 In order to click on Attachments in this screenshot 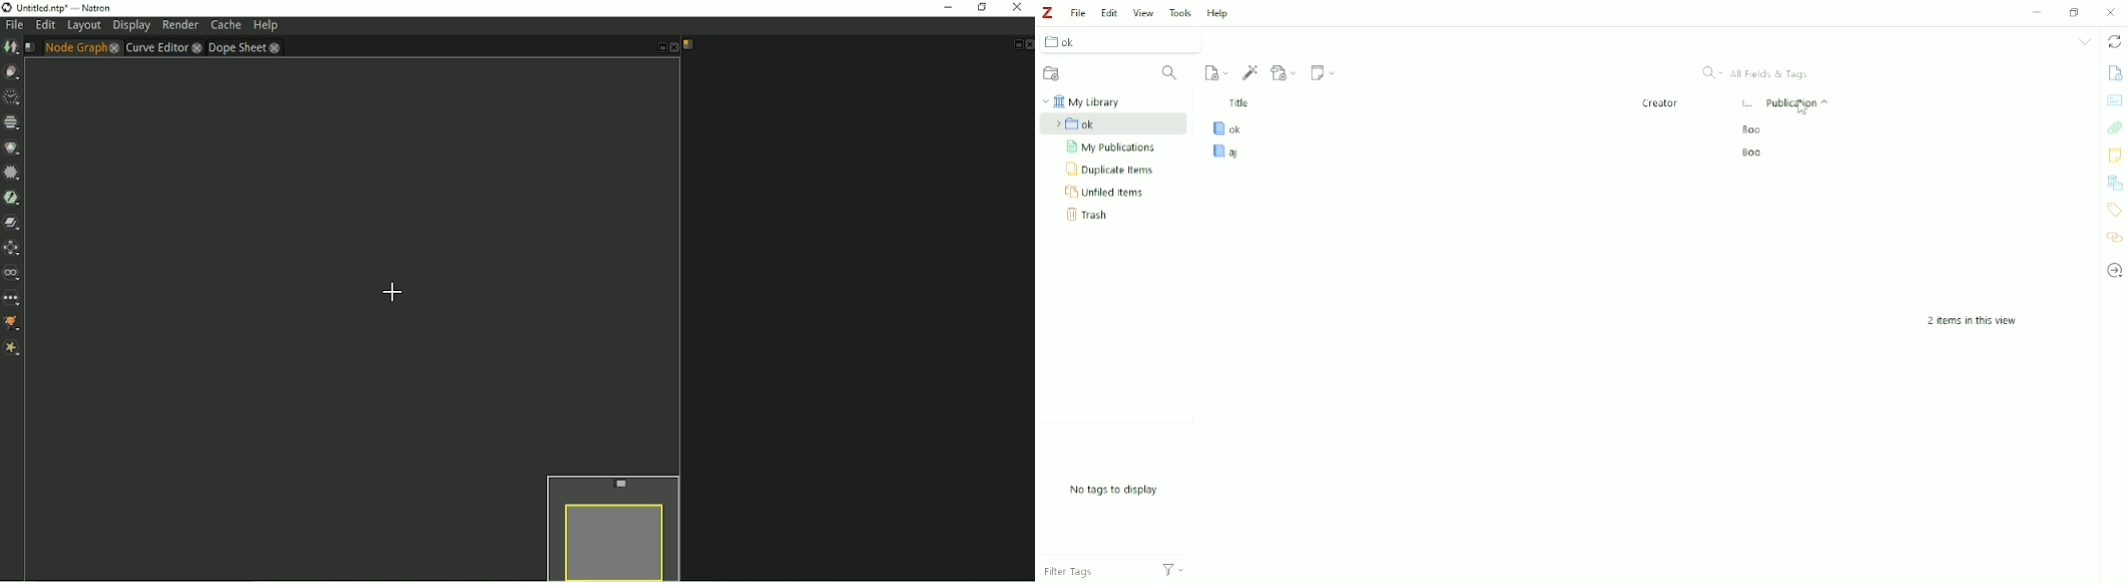, I will do `click(2114, 128)`.